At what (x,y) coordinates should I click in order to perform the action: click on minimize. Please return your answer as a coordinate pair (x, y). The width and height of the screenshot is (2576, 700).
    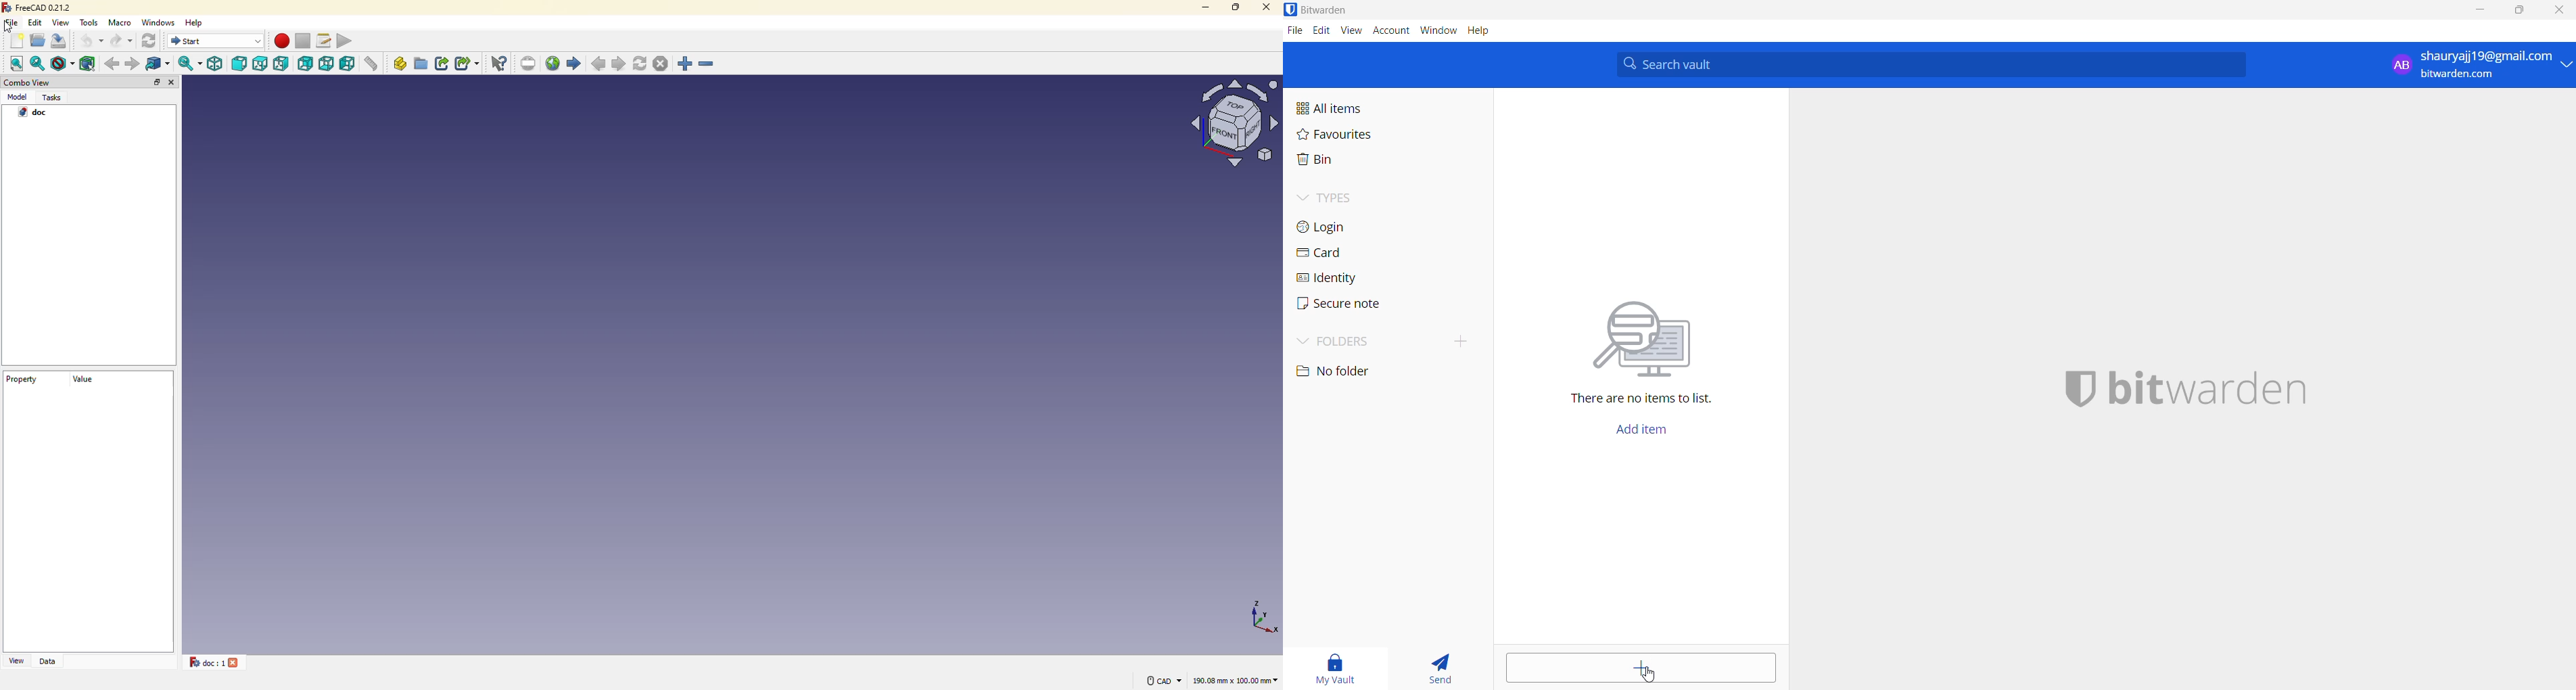
    Looking at the image, I should click on (2482, 11).